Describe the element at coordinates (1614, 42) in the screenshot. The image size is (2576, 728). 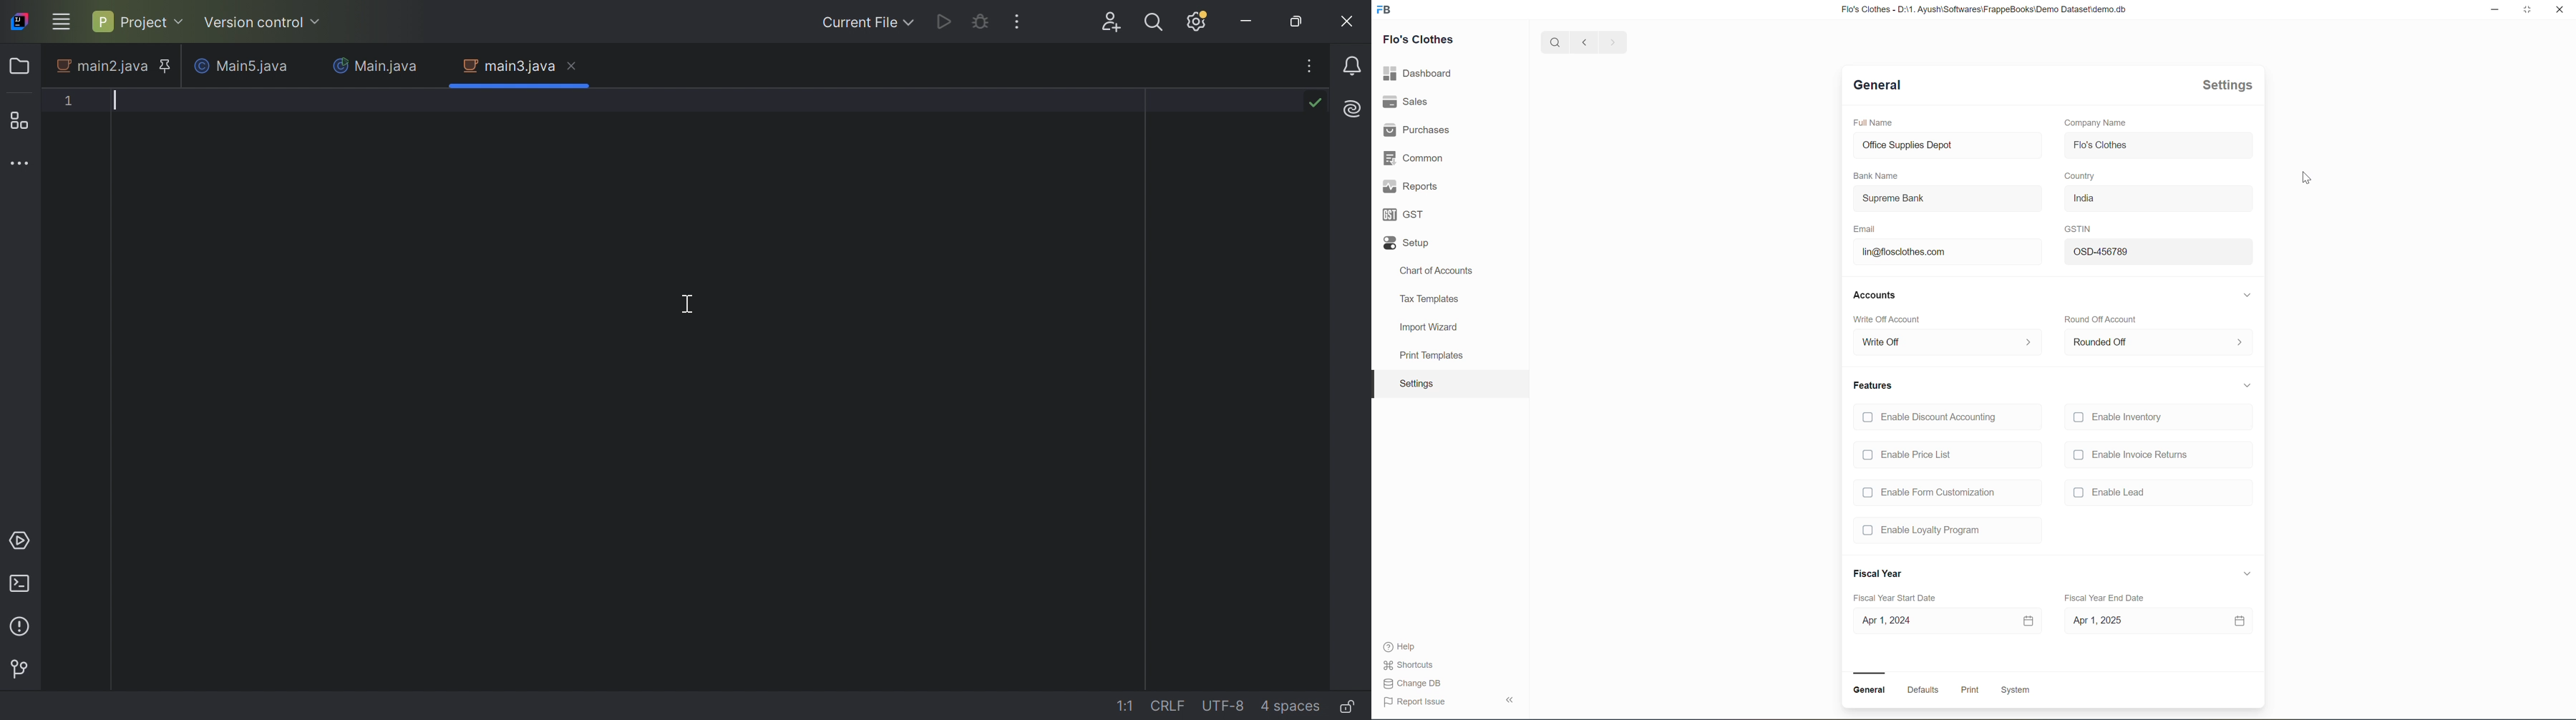
I see `forward` at that location.